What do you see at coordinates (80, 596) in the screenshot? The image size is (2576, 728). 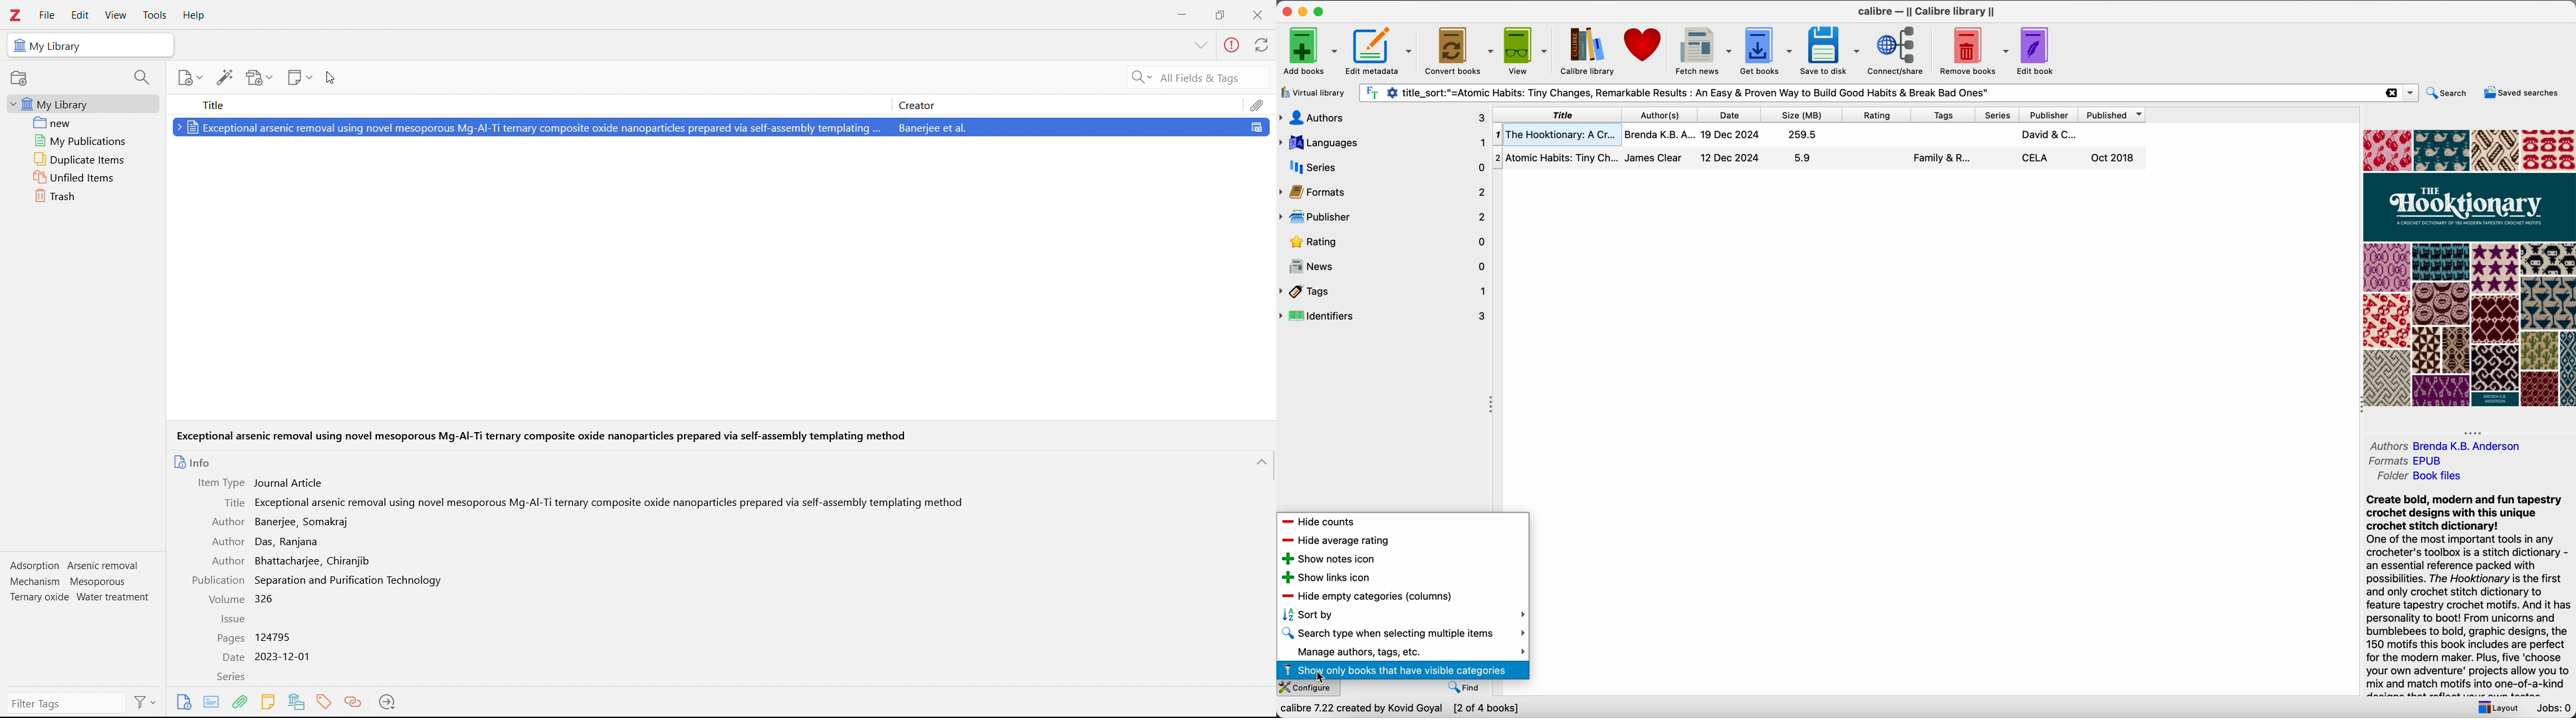 I see `Ternary oxide Water treatment` at bounding box center [80, 596].